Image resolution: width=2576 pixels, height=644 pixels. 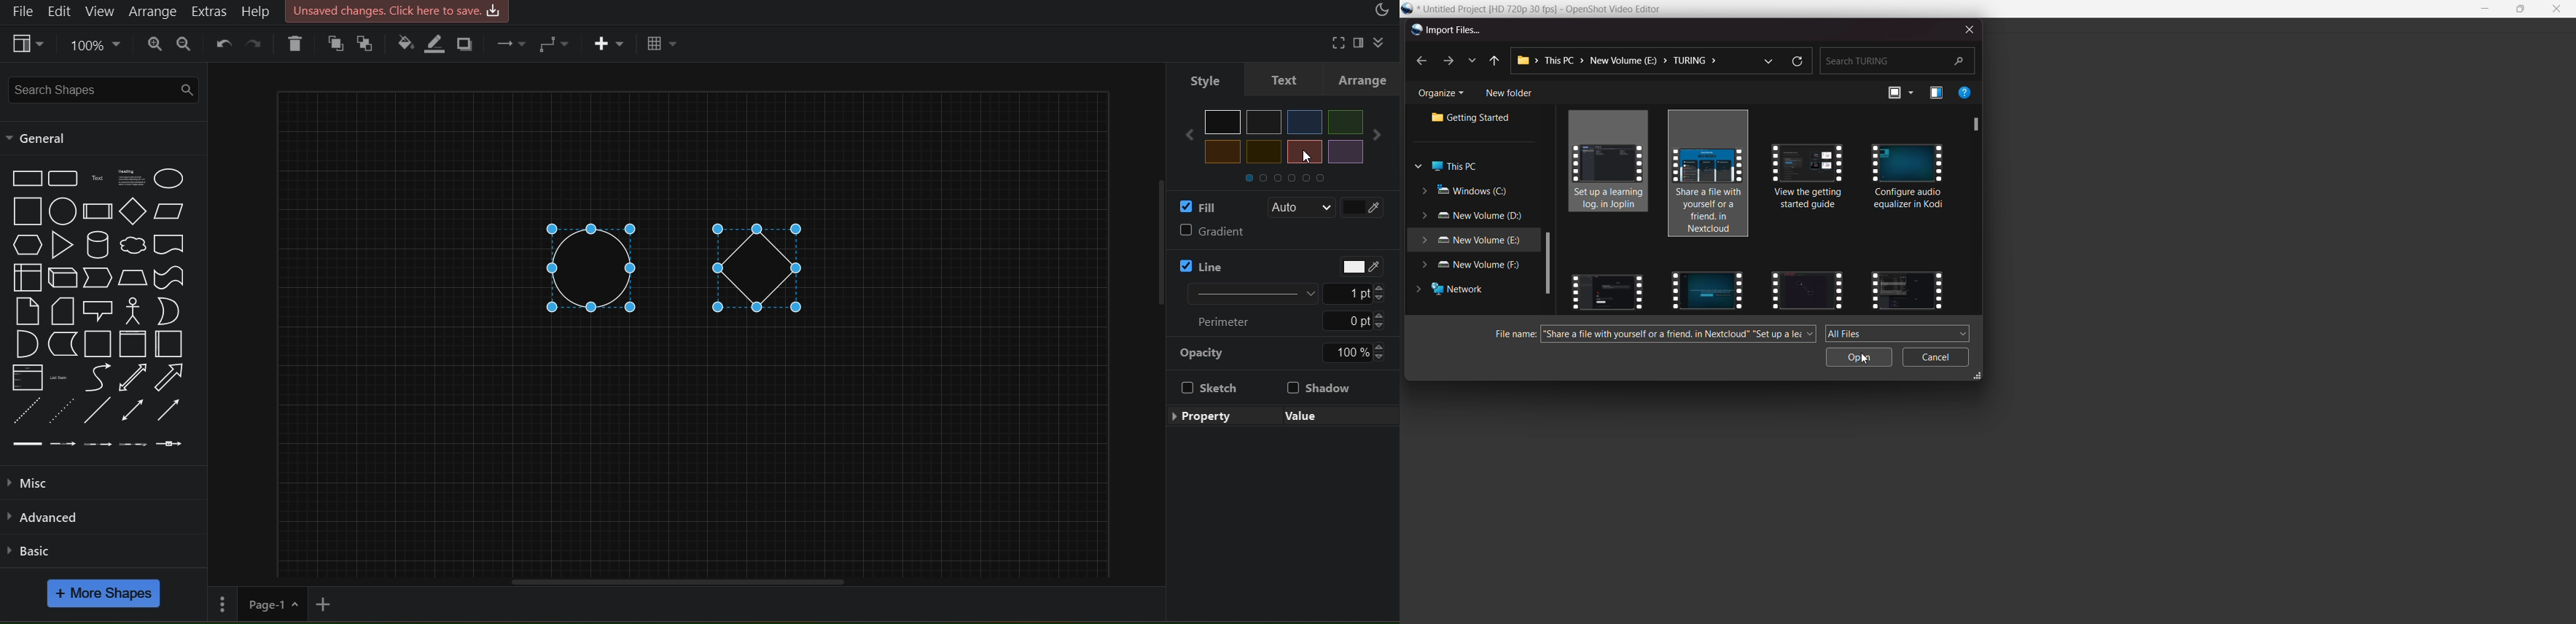 I want to click on fullscreen, so click(x=1338, y=44).